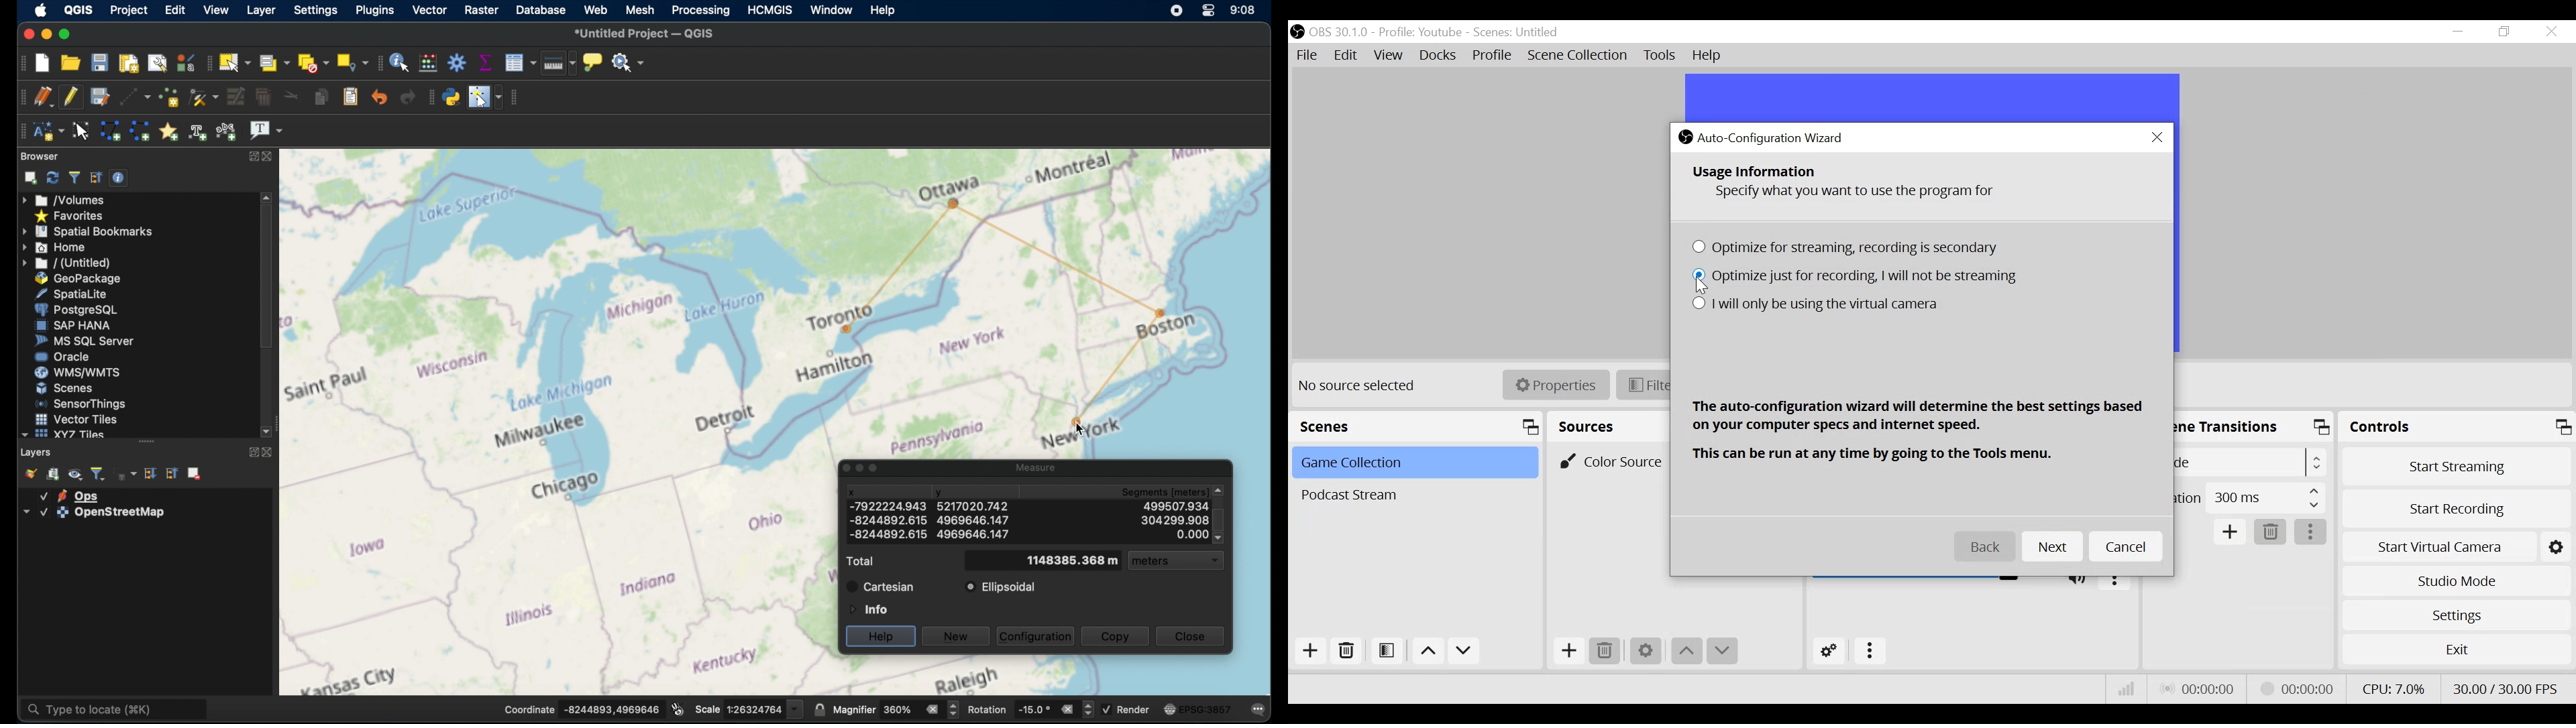 The width and height of the screenshot is (2576, 728). I want to click on move up, so click(1688, 652).